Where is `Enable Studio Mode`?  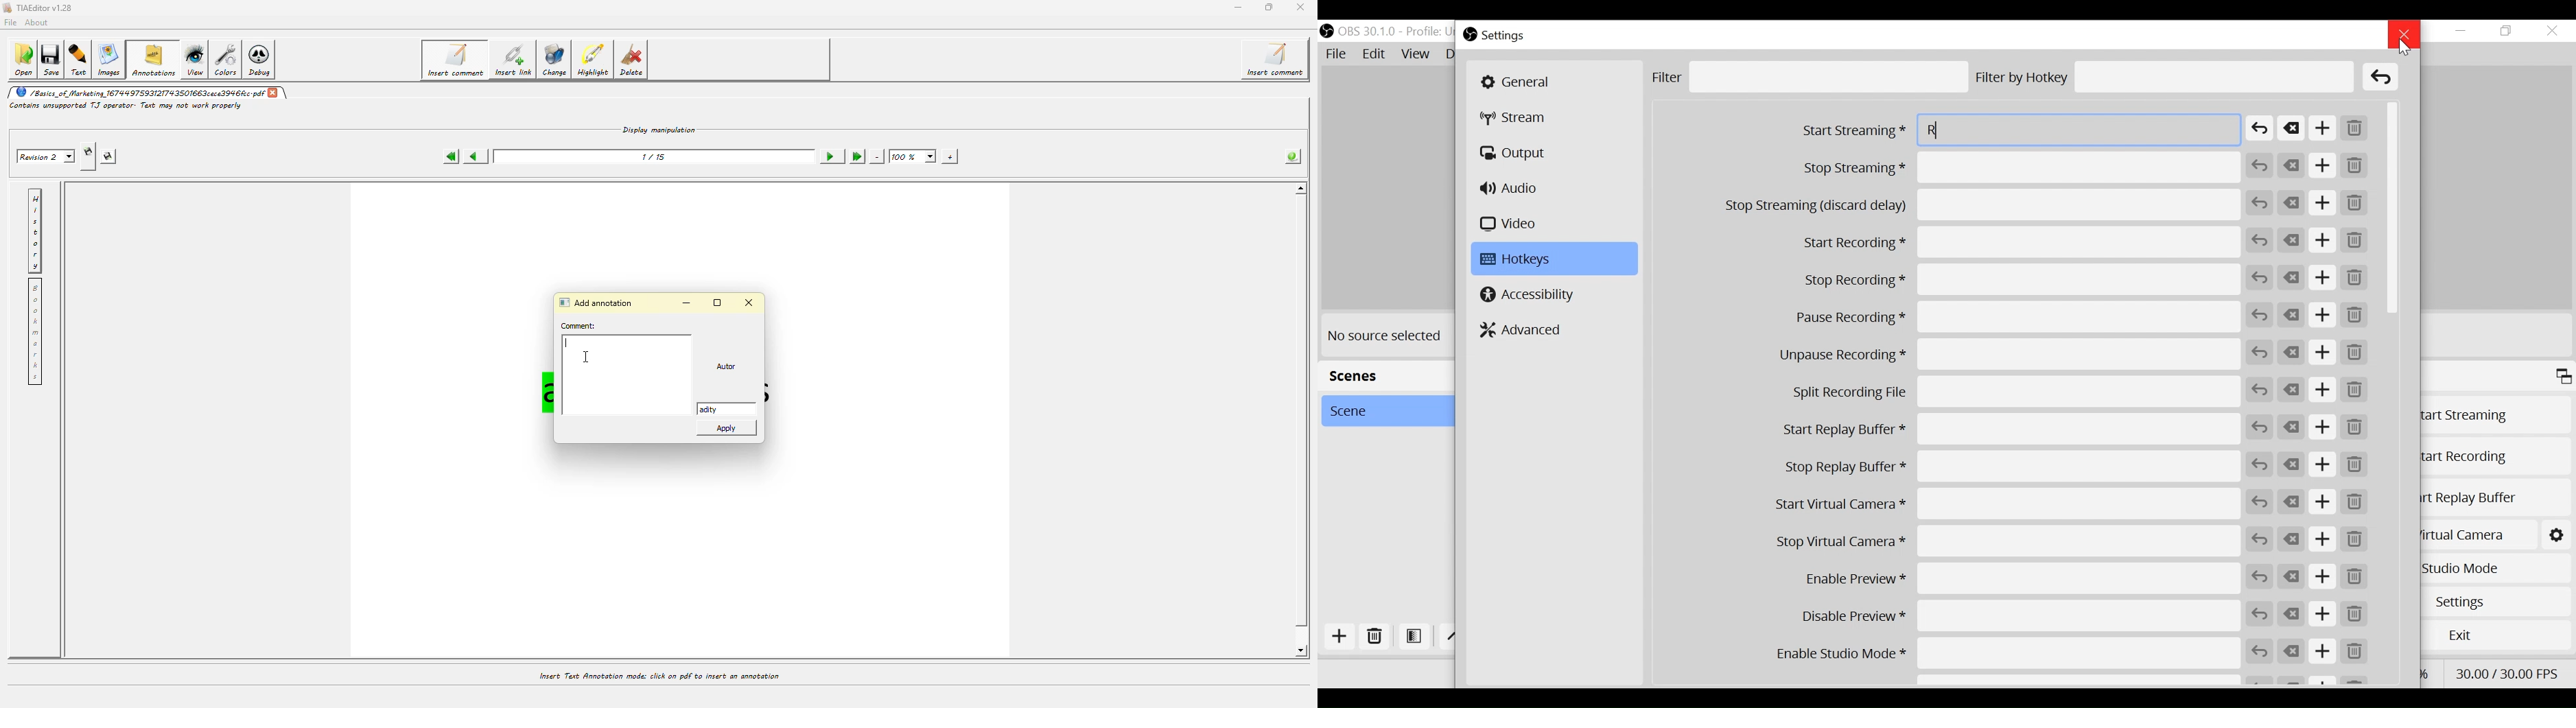
Enable Studio Mode is located at coordinates (2008, 654).